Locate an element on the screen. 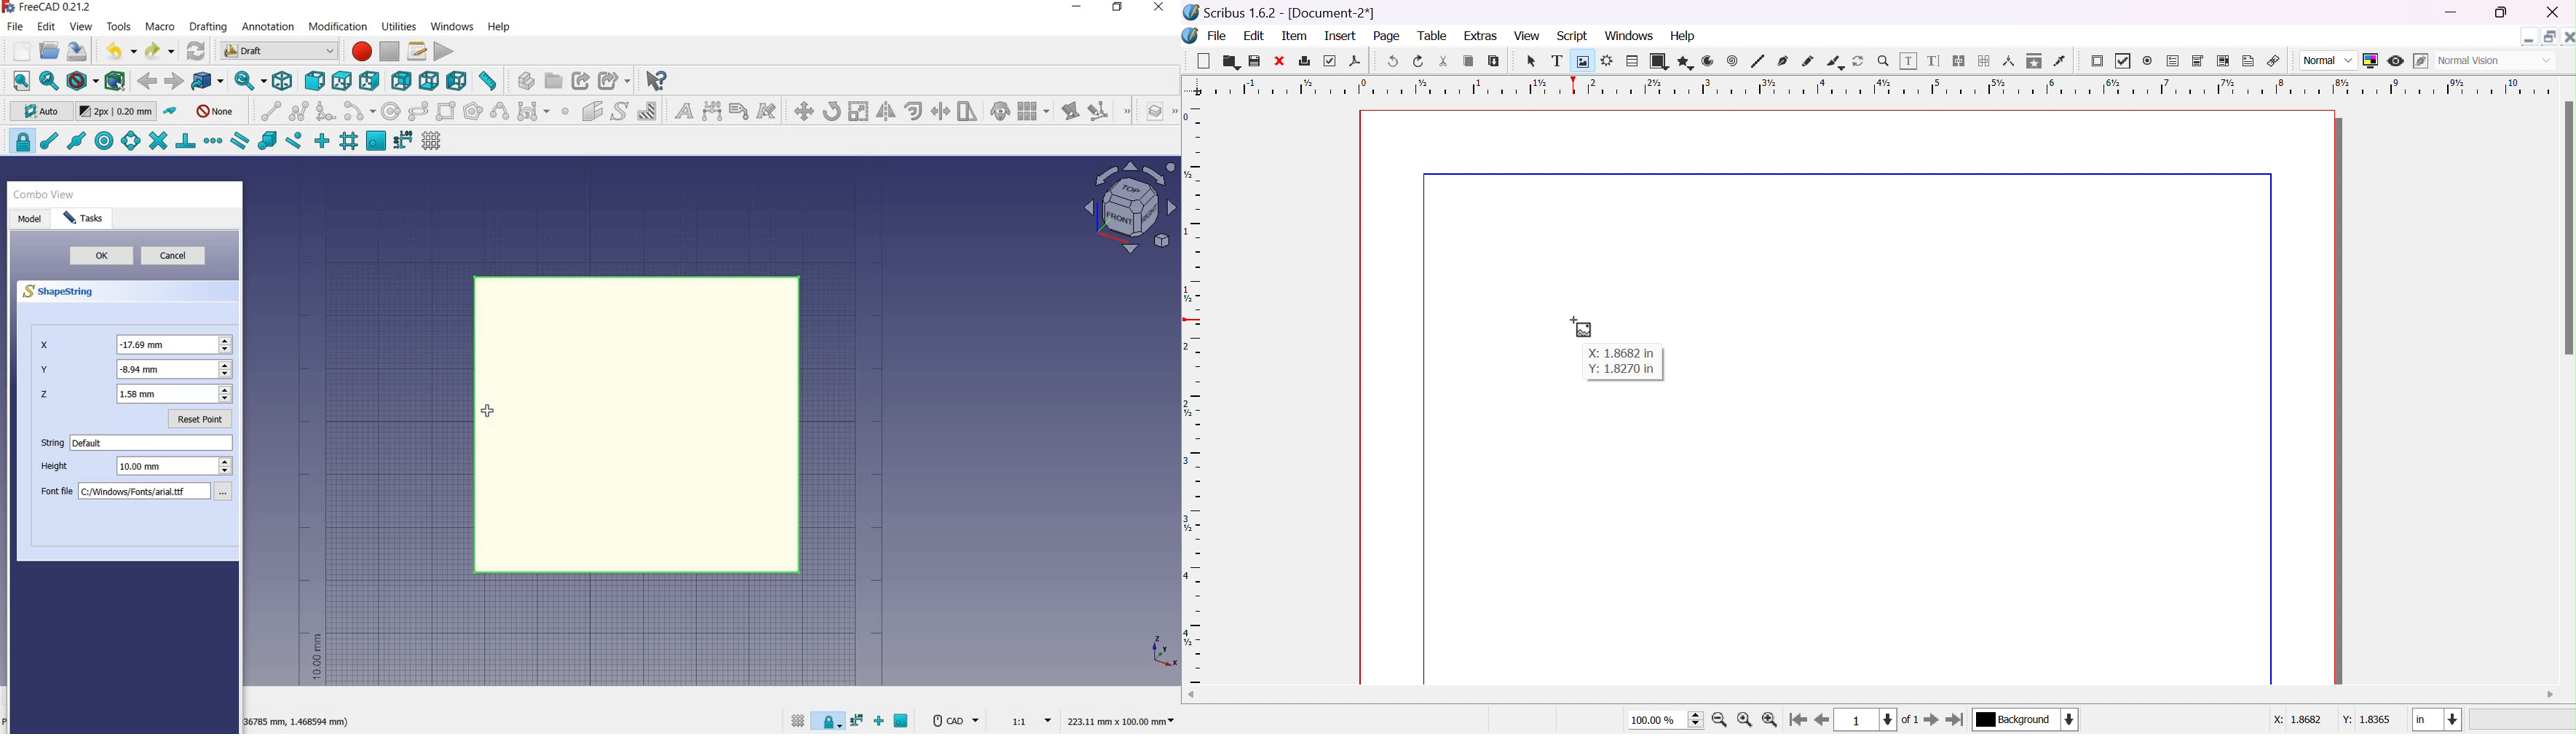  circle is located at coordinates (392, 112).